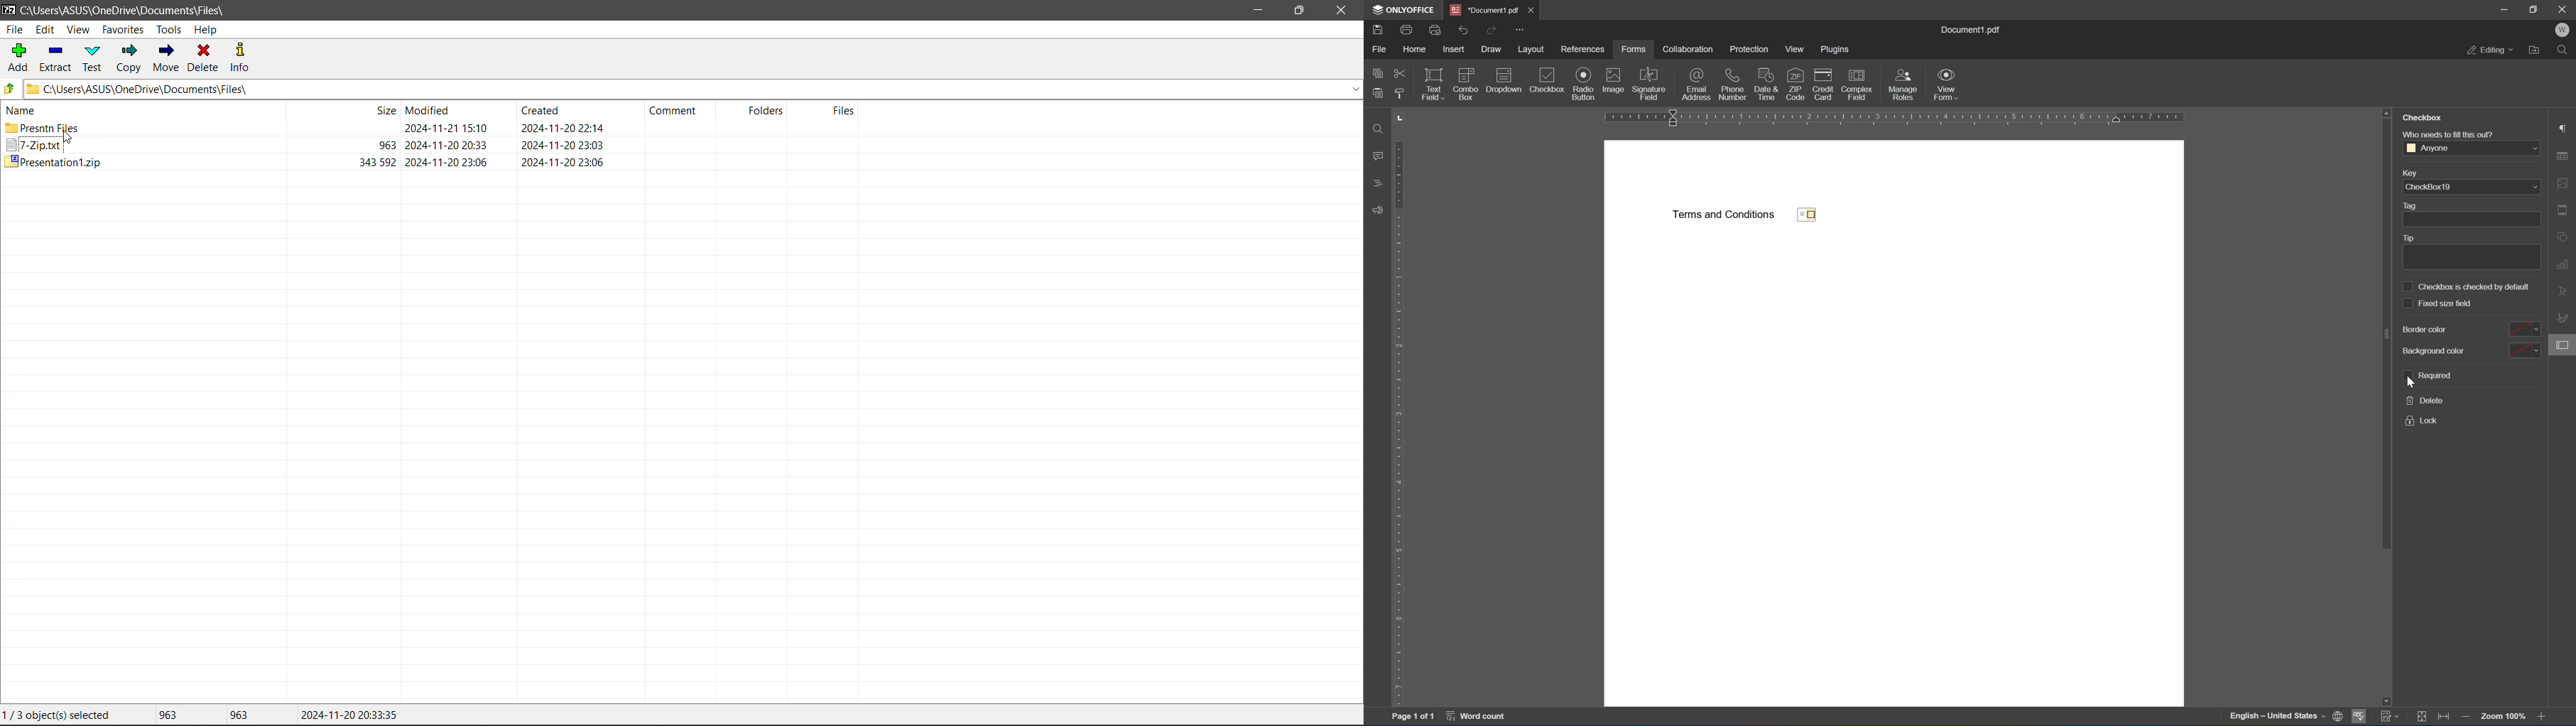 This screenshot has height=728, width=2576. I want to click on copy style, so click(1400, 95).